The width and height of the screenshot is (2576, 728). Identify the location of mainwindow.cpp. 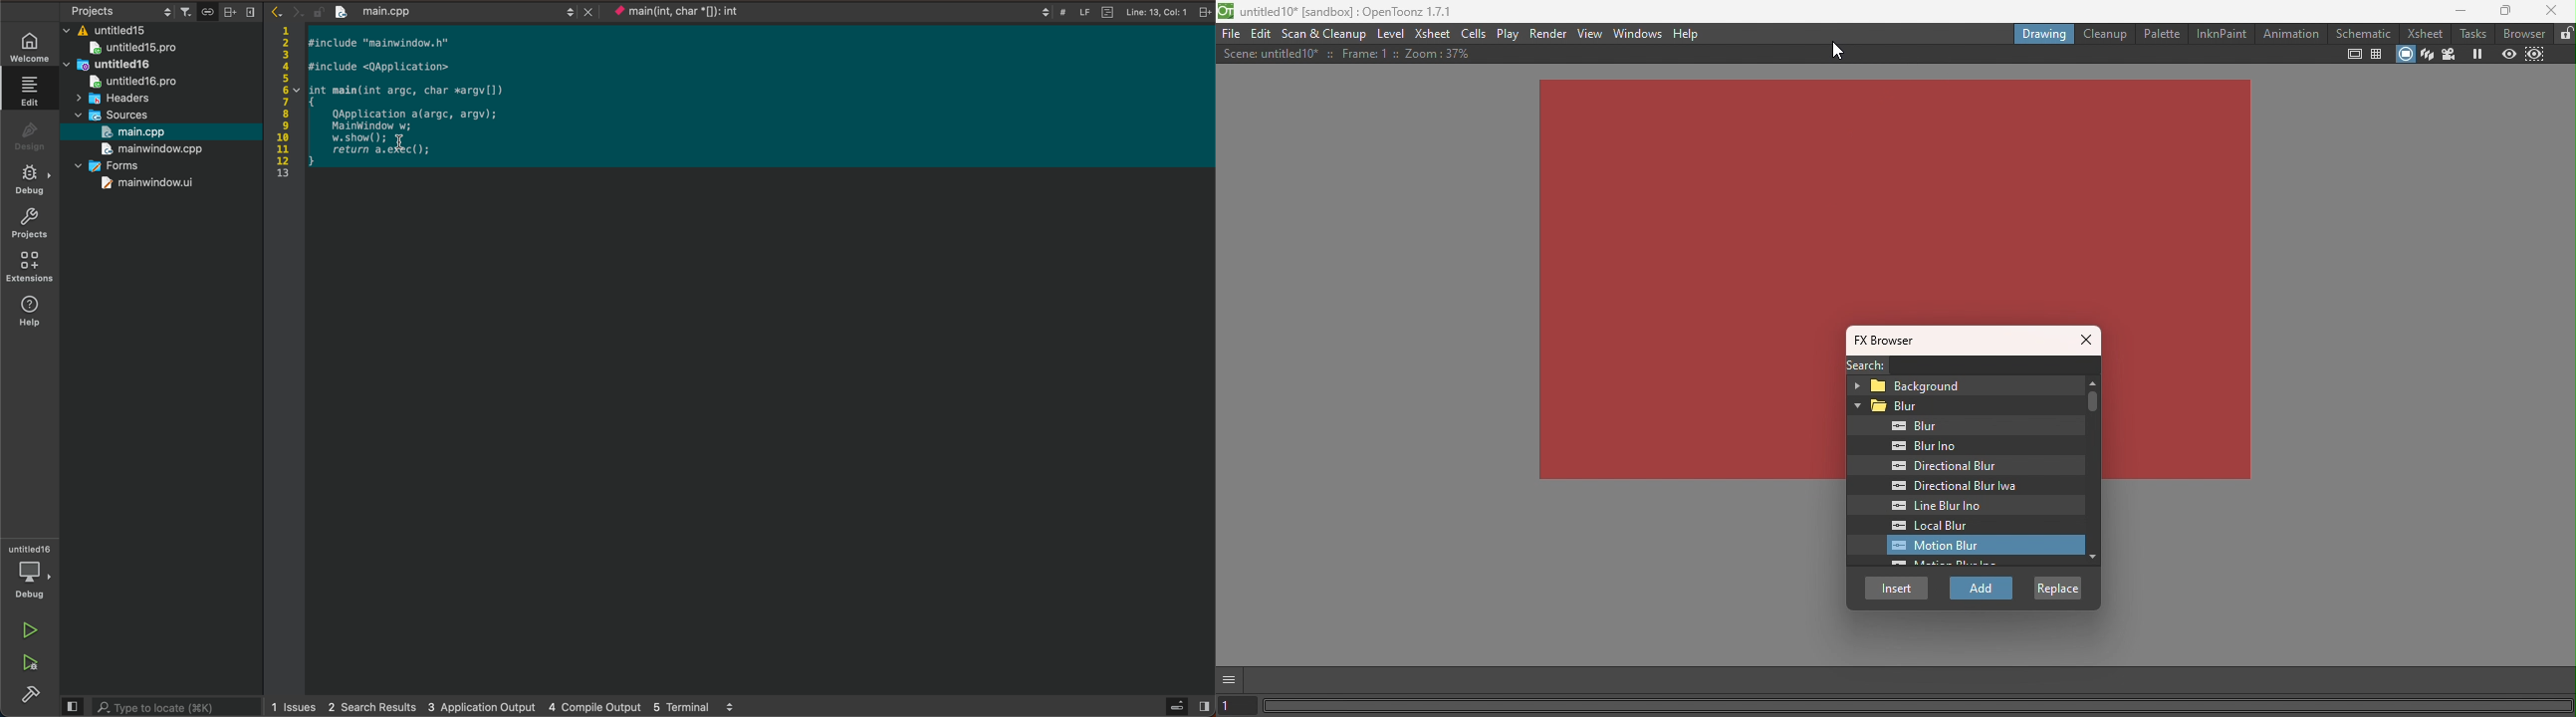
(148, 149).